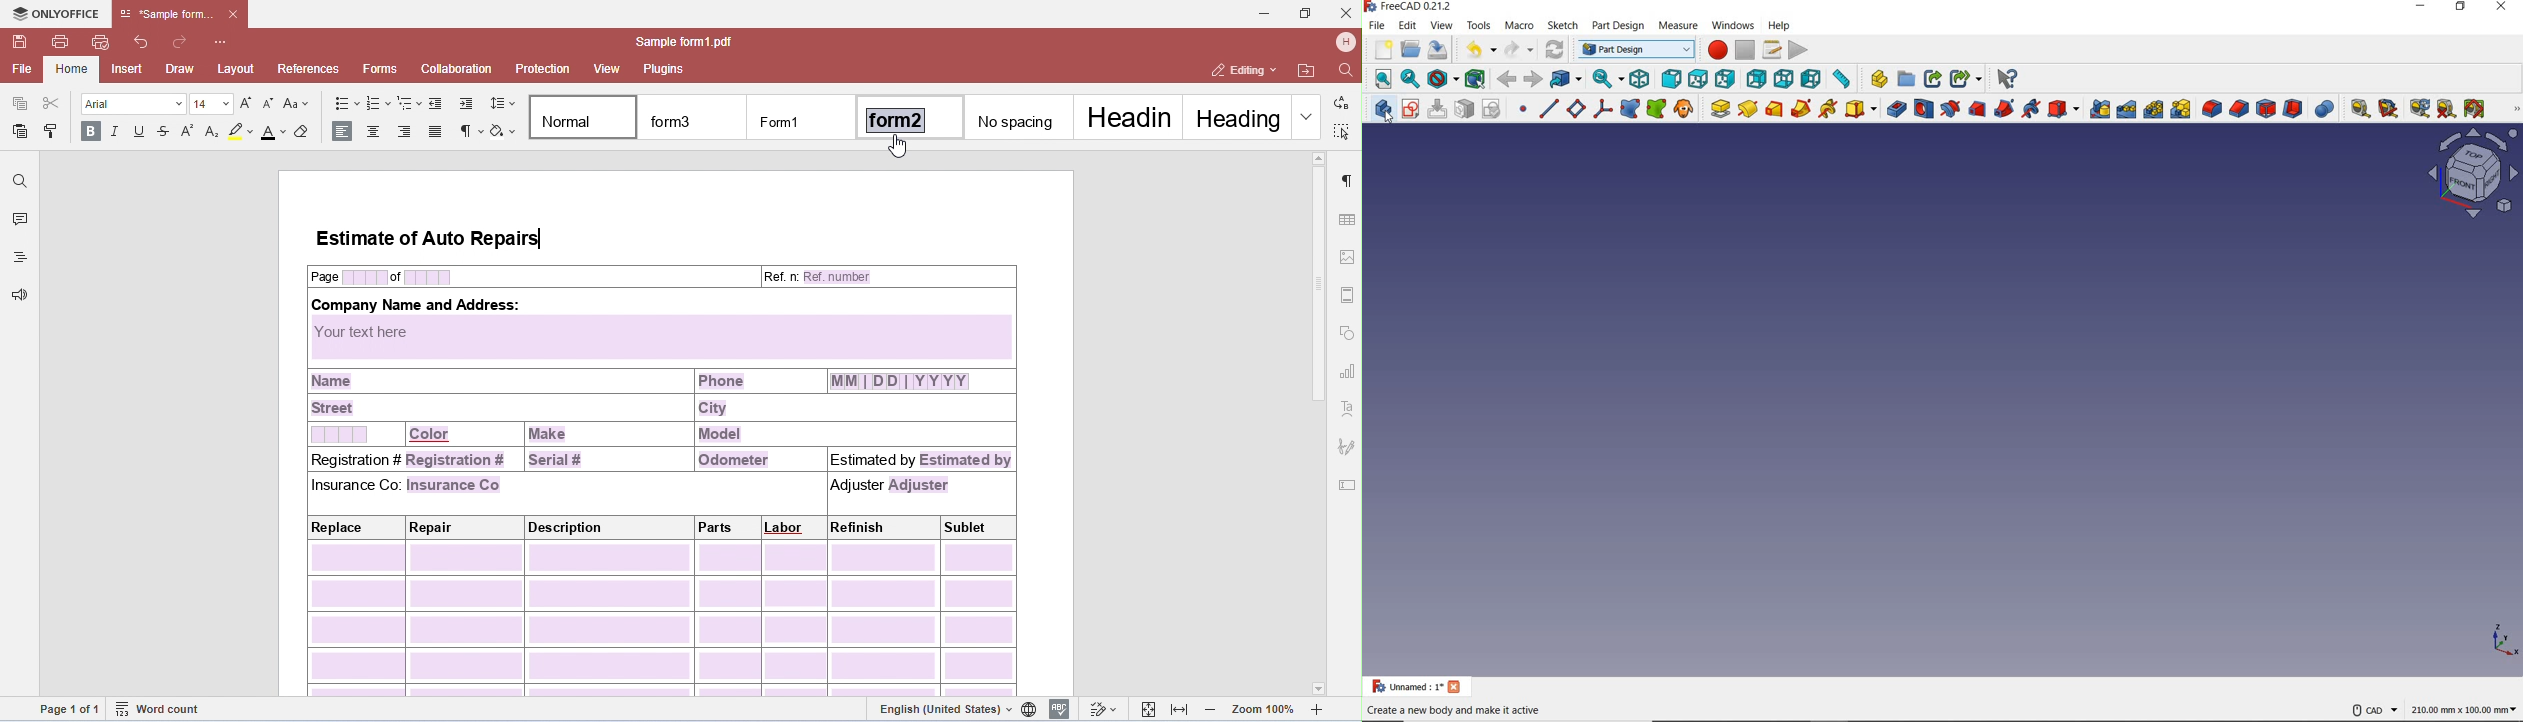 The height and width of the screenshot is (728, 2548). Describe the element at coordinates (1479, 24) in the screenshot. I see `TOOLS` at that location.